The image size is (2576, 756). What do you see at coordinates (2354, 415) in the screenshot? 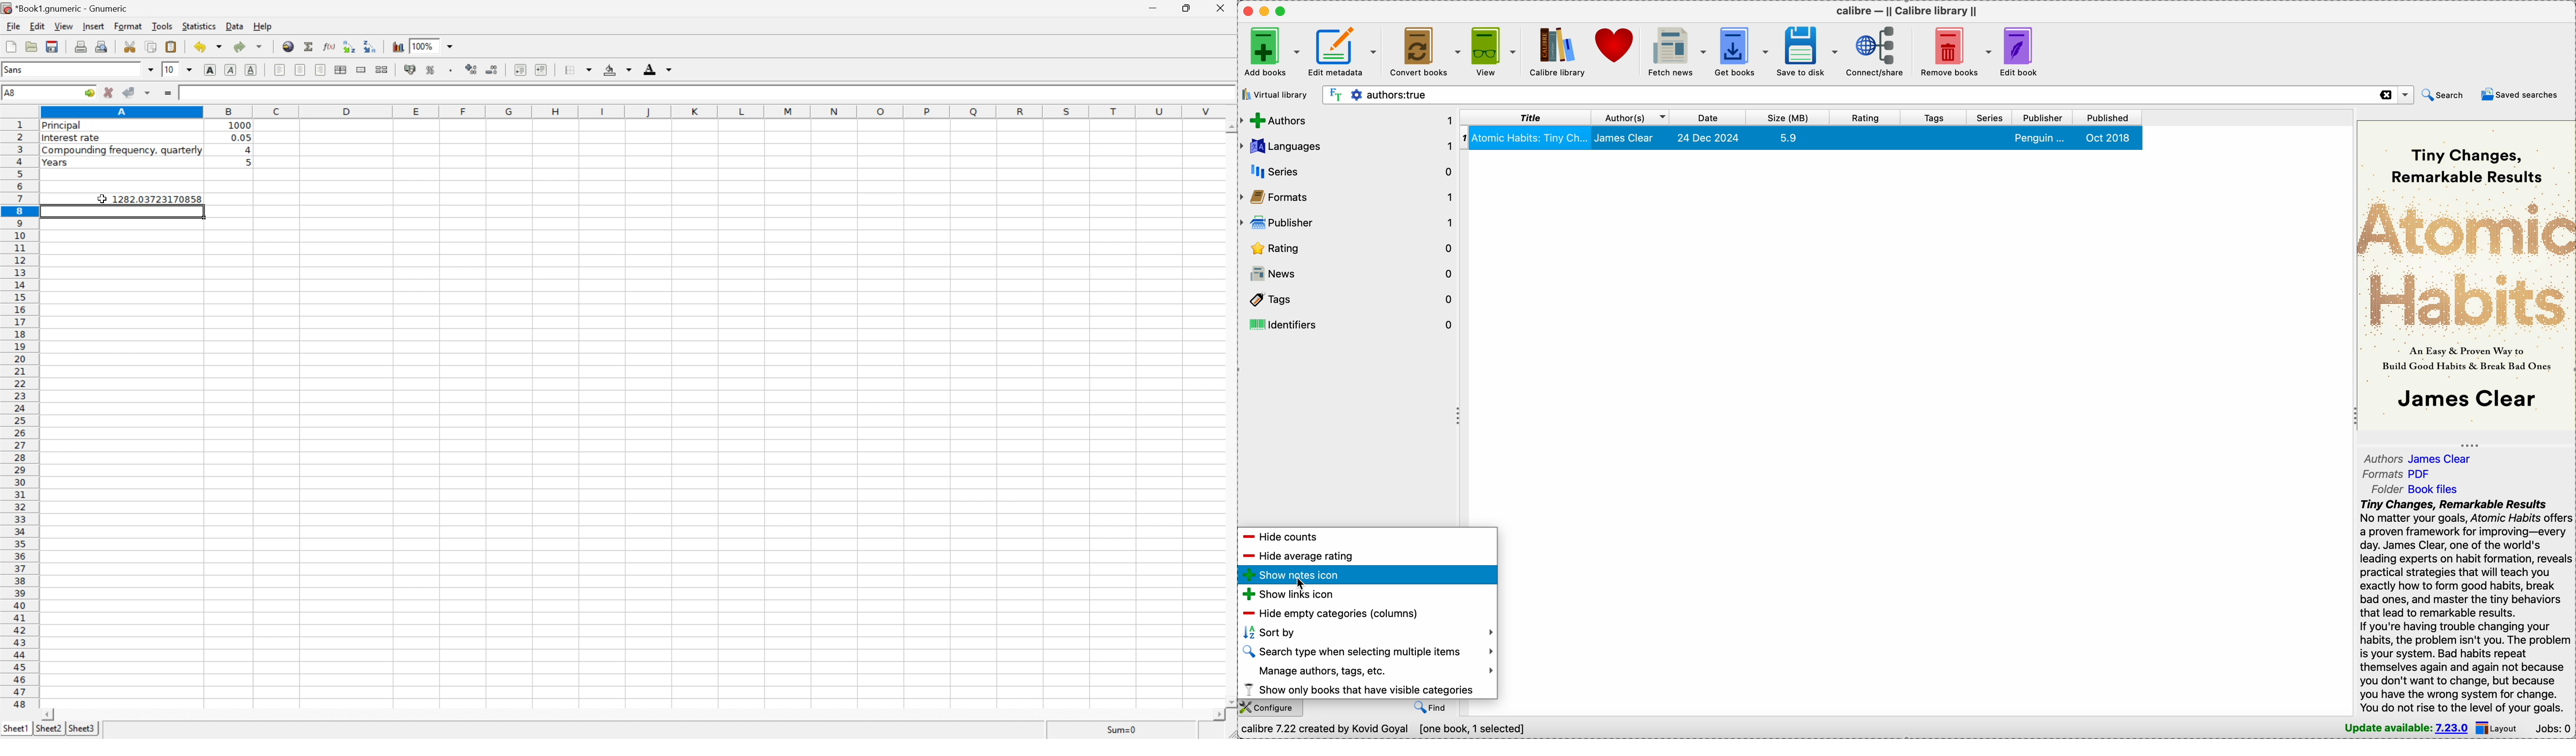
I see `toggle expand/contract` at bounding box center [2354, 415].